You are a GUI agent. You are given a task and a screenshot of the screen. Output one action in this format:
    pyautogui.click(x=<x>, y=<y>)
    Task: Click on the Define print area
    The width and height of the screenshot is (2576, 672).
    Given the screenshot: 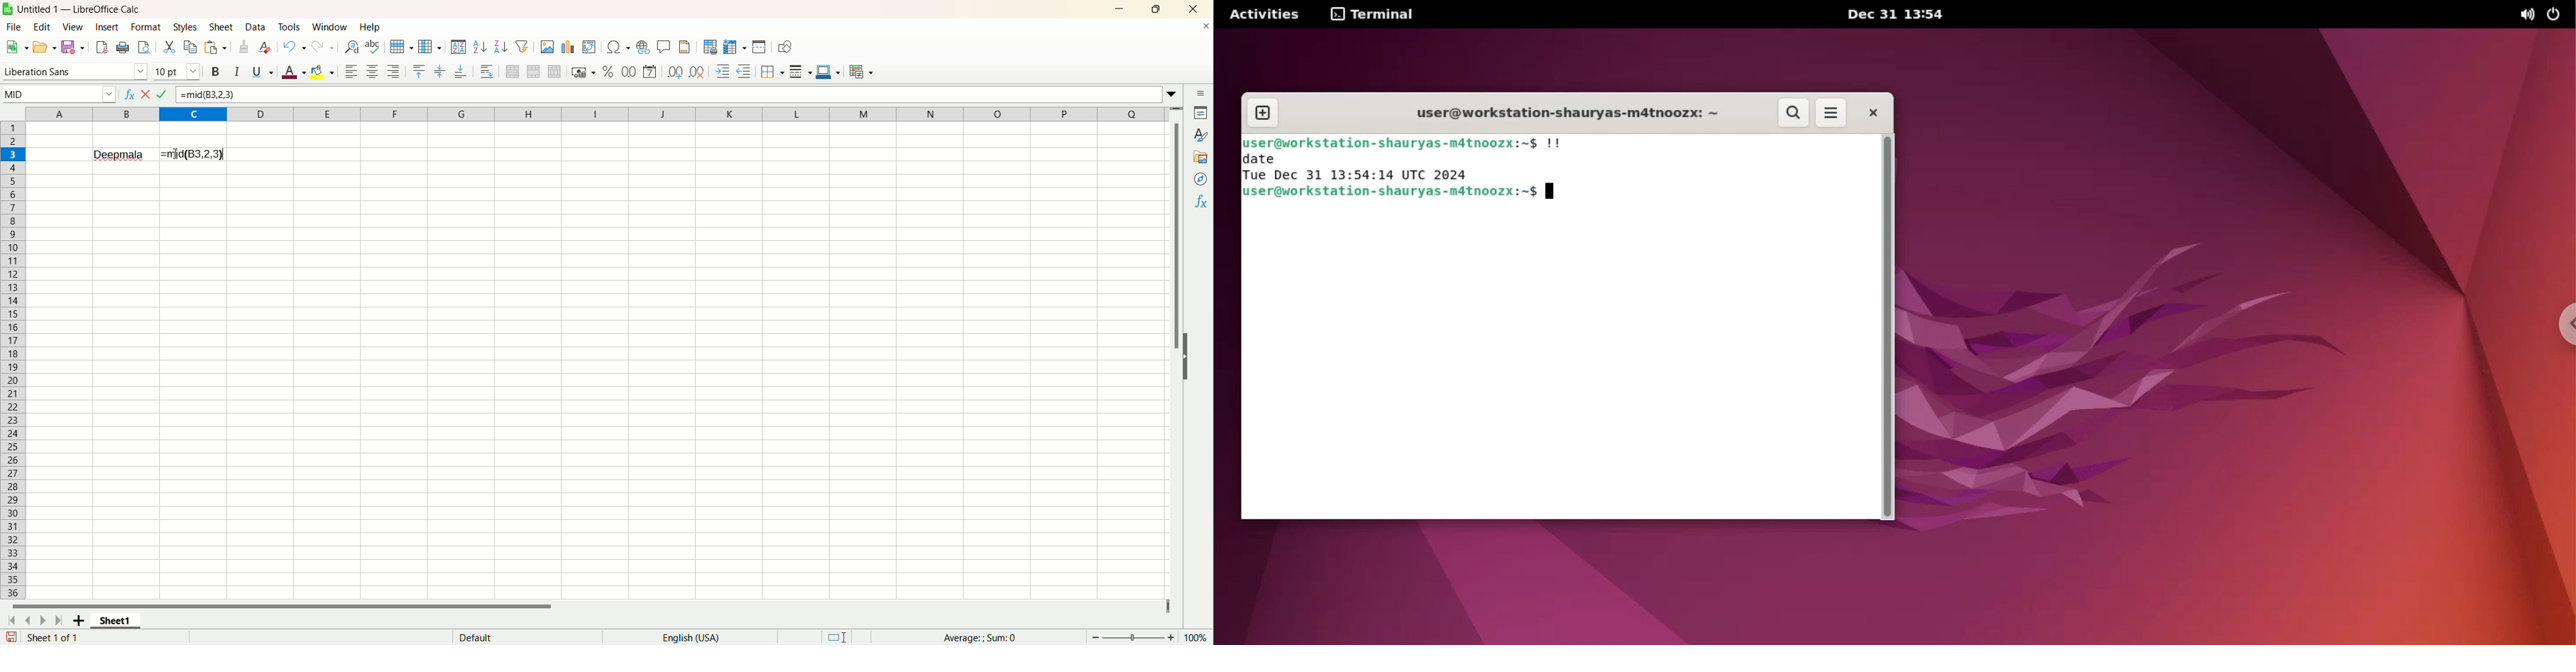 What is the action you would take?
    pyautogui.click(x=711, y=47)
    